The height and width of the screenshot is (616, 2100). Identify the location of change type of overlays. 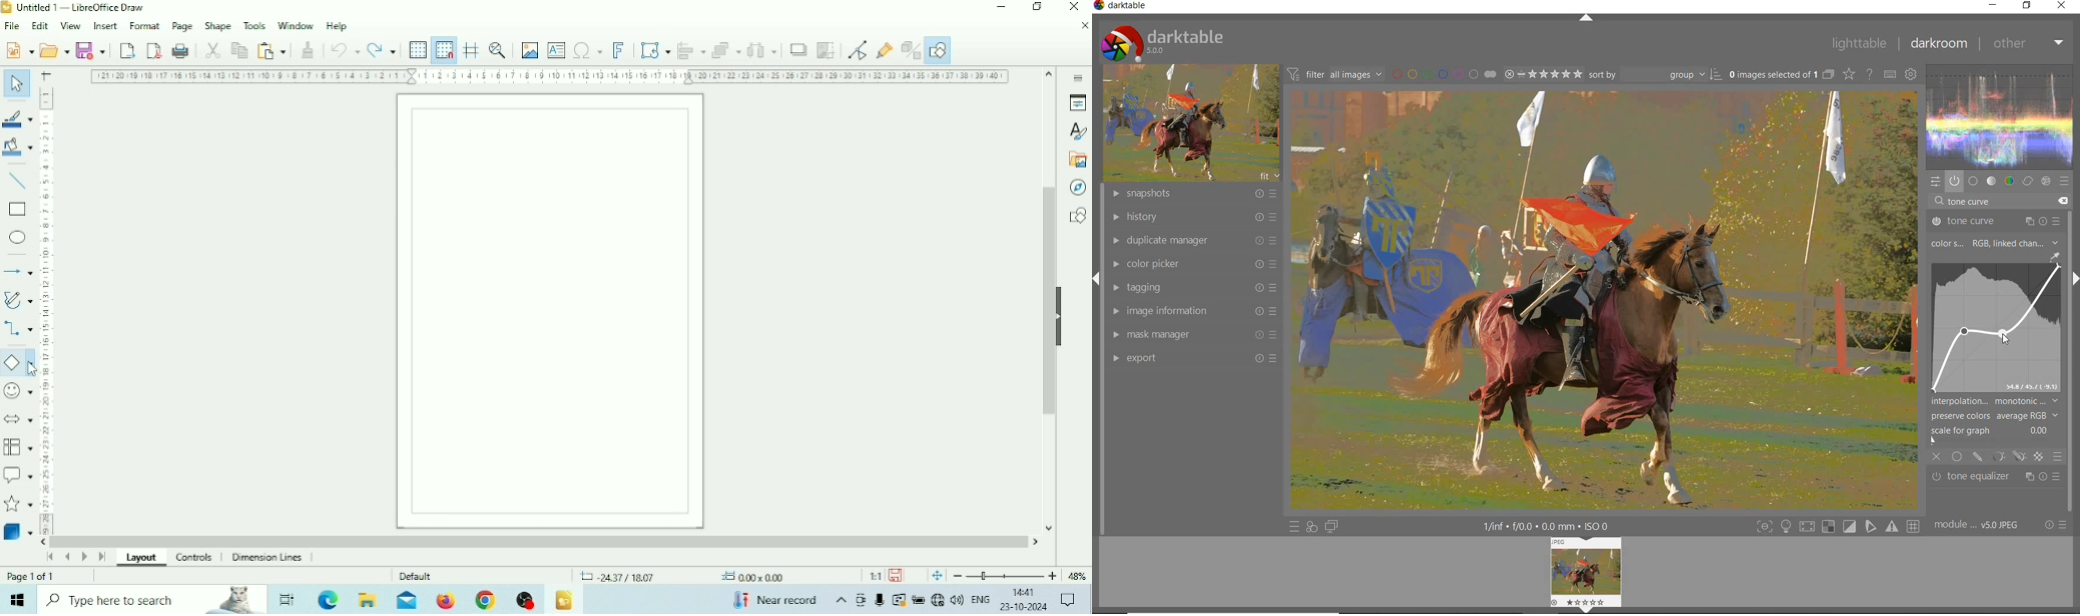
(1850, 75).